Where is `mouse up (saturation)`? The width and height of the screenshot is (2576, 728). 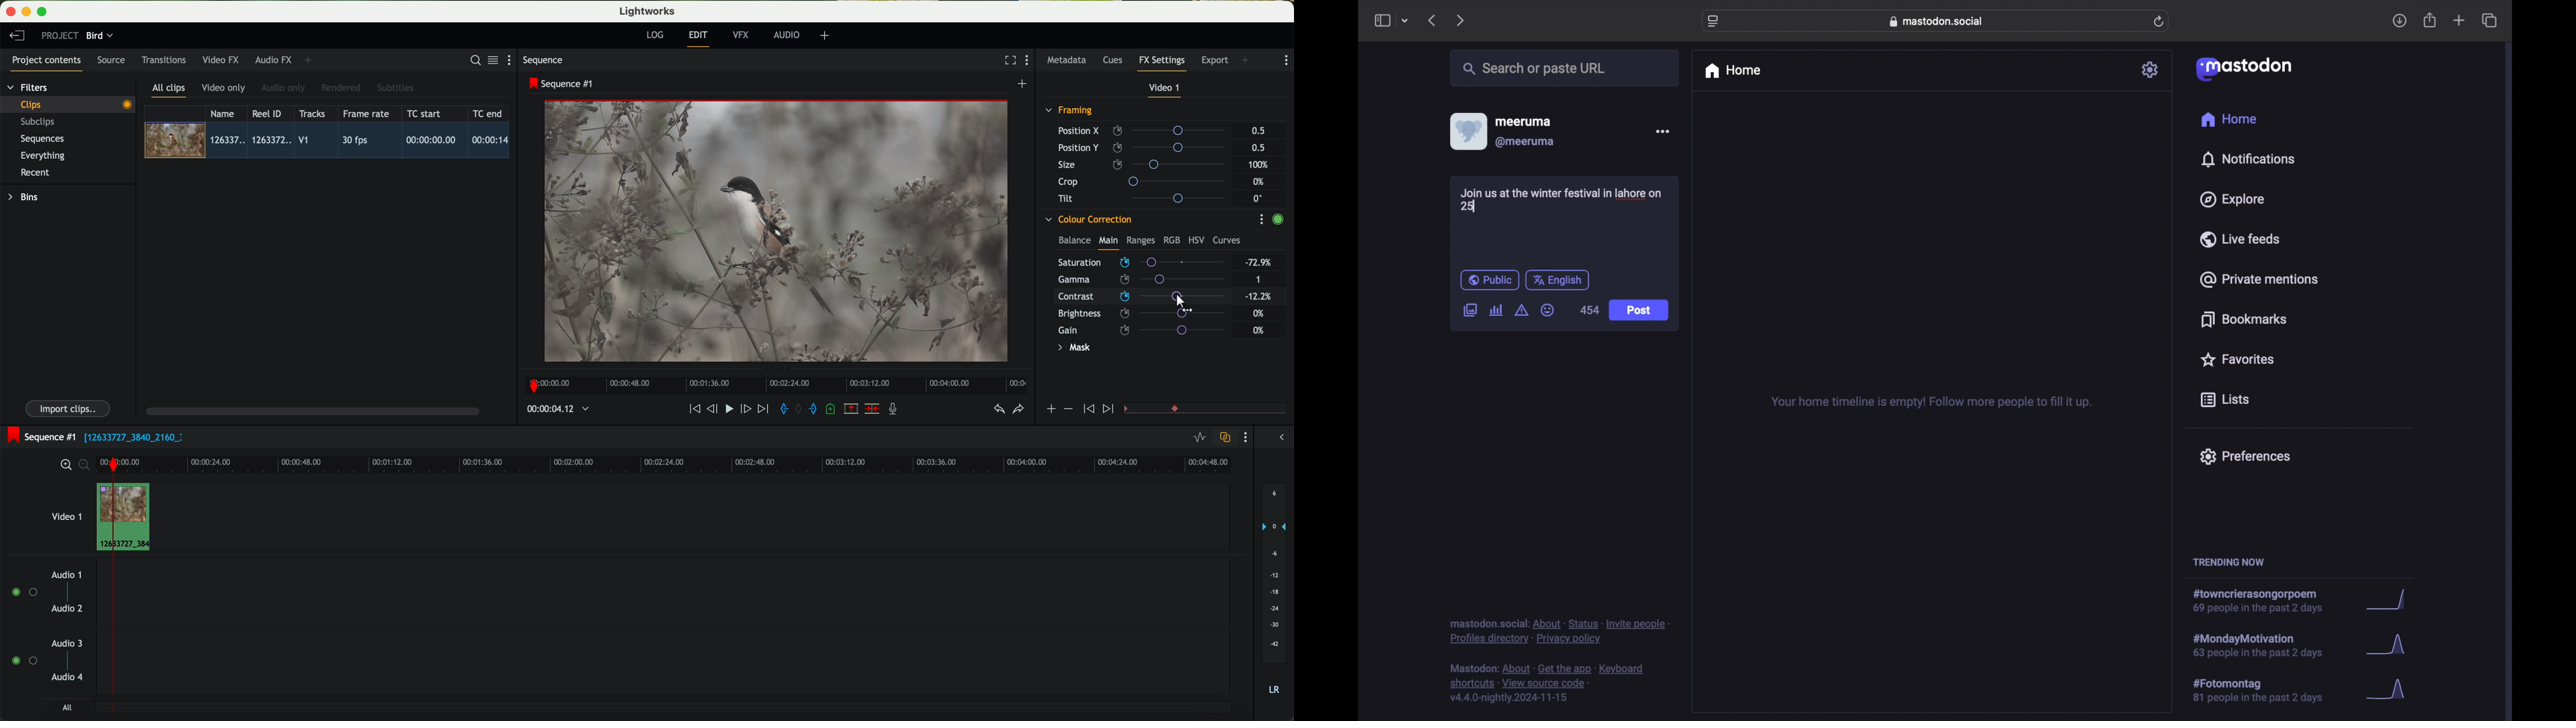
mouse up (saturation) is located at coordinates (1141, 260).